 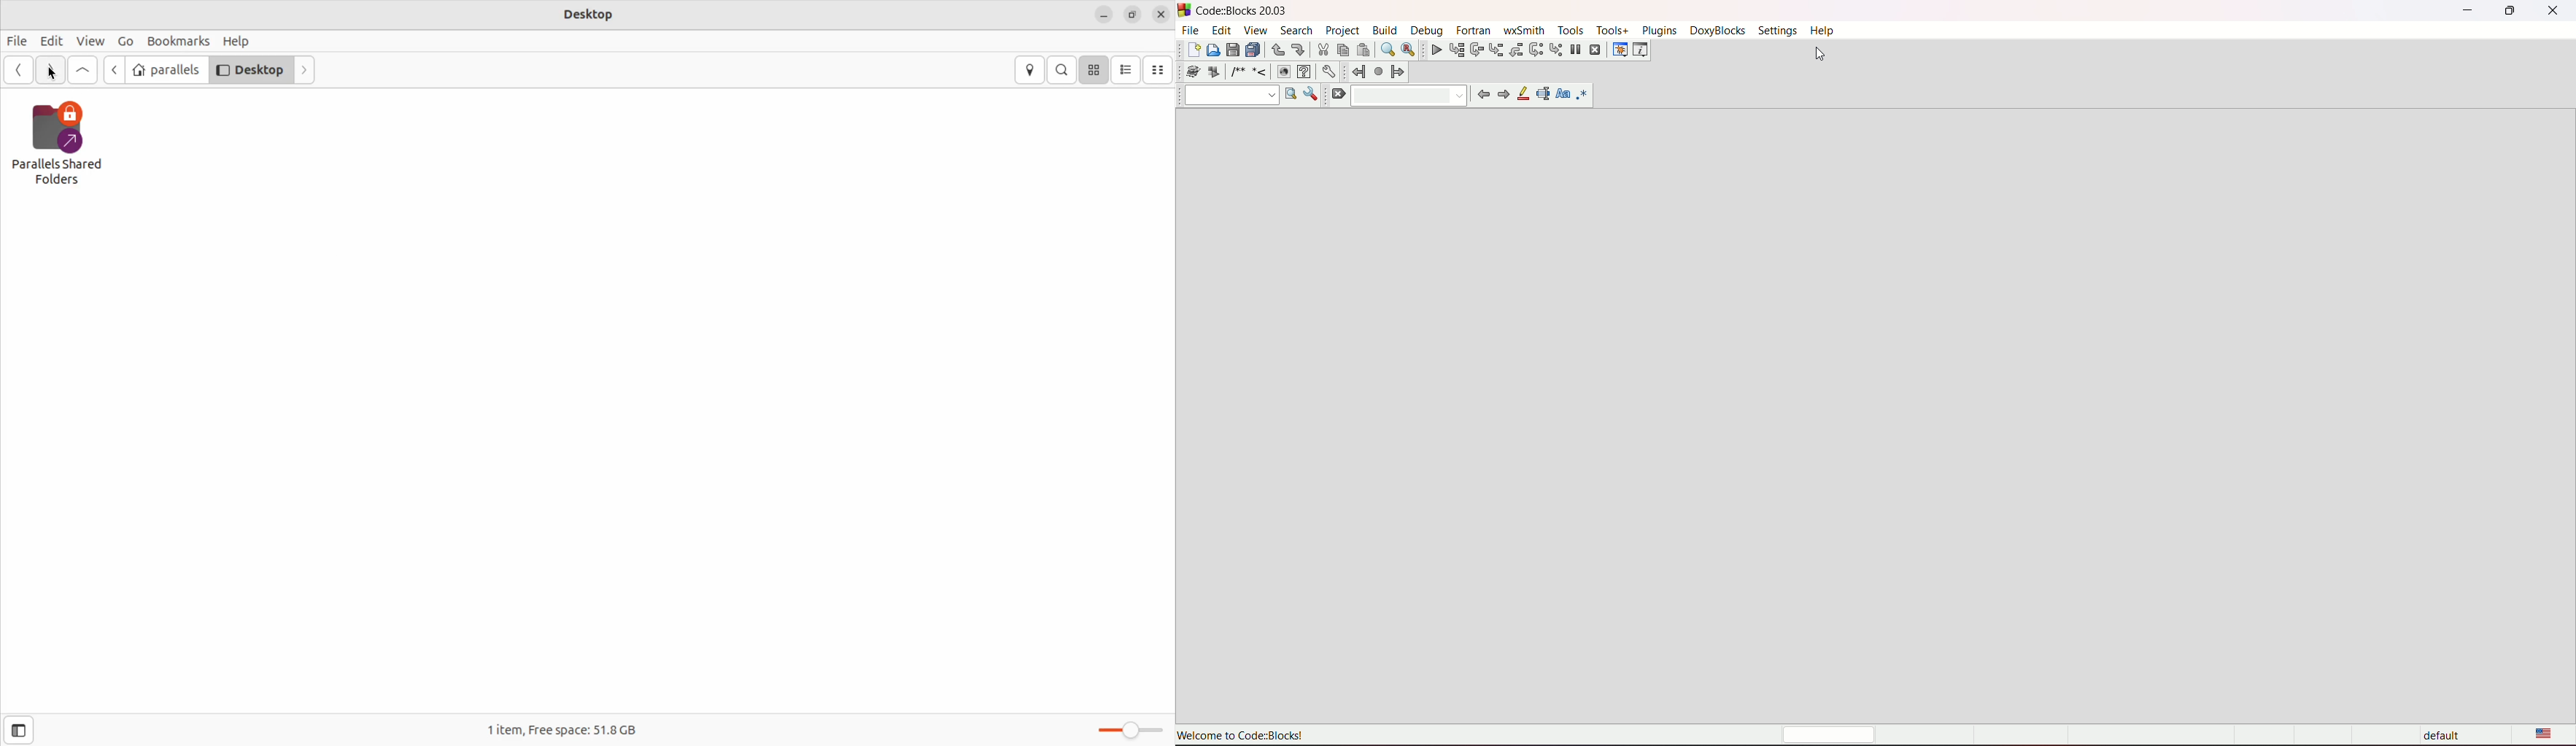 I want to click on project, so click(x=1340, y=31).